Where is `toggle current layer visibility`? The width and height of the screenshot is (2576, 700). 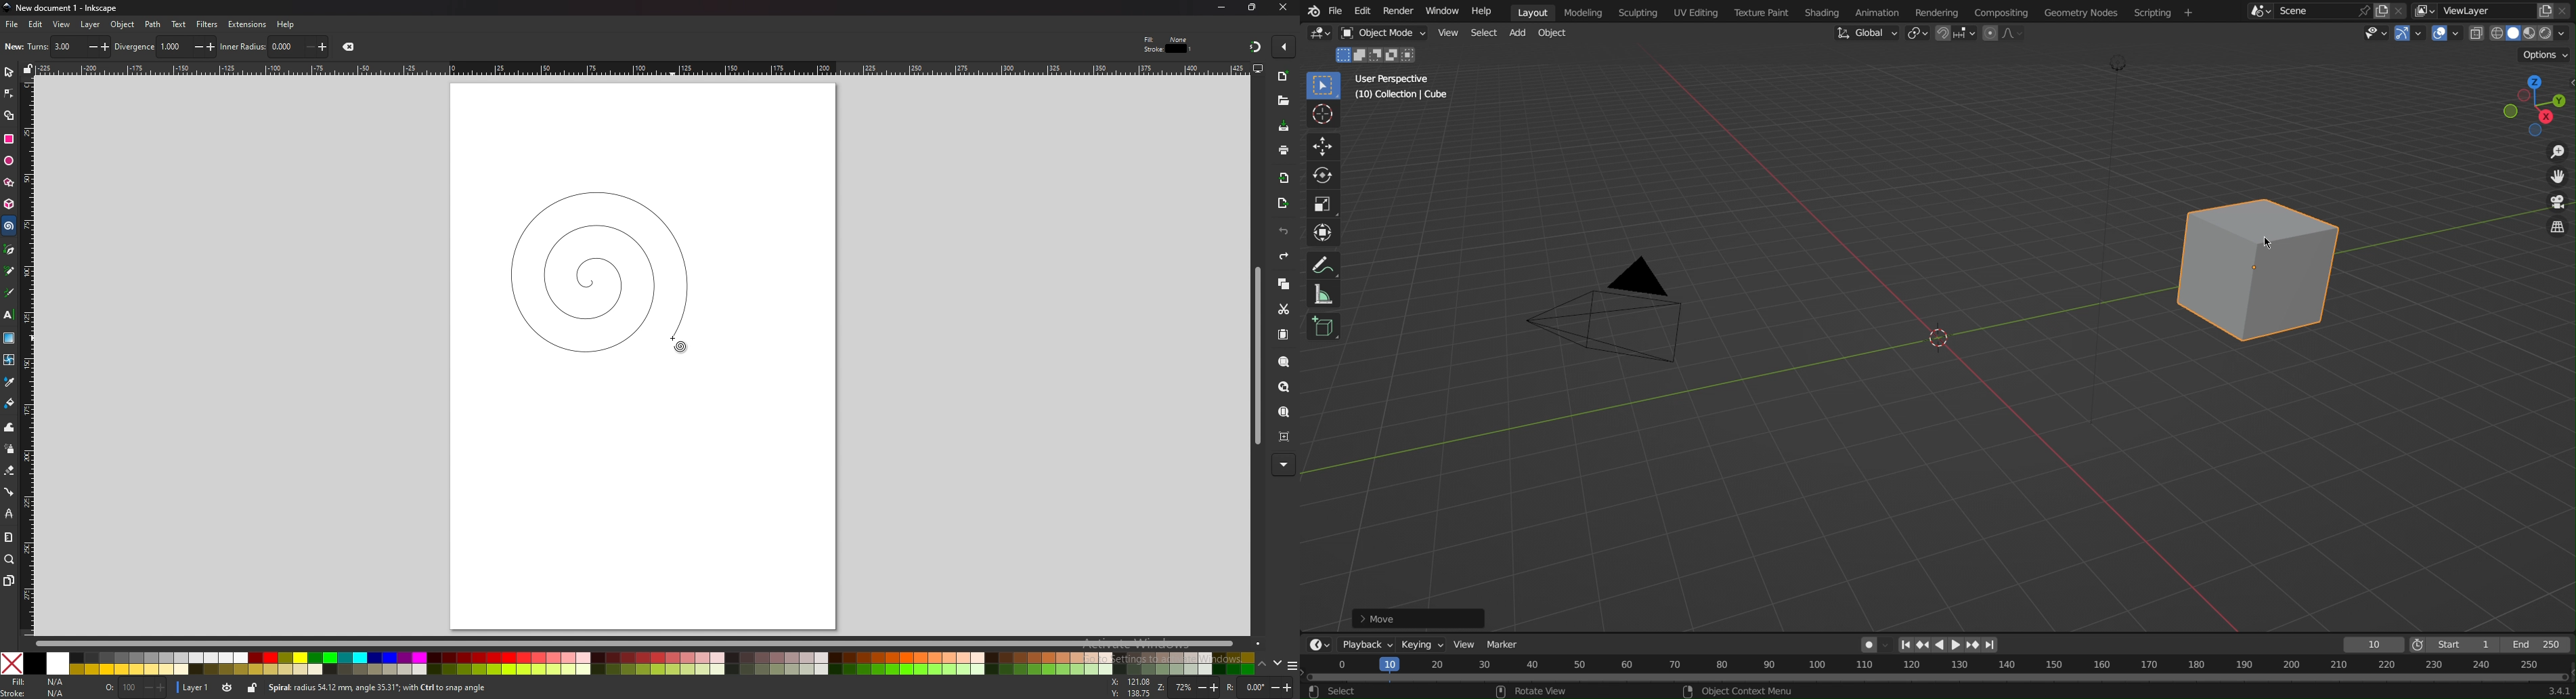 toggle current layer visibility is located at coordinates (228, 687).